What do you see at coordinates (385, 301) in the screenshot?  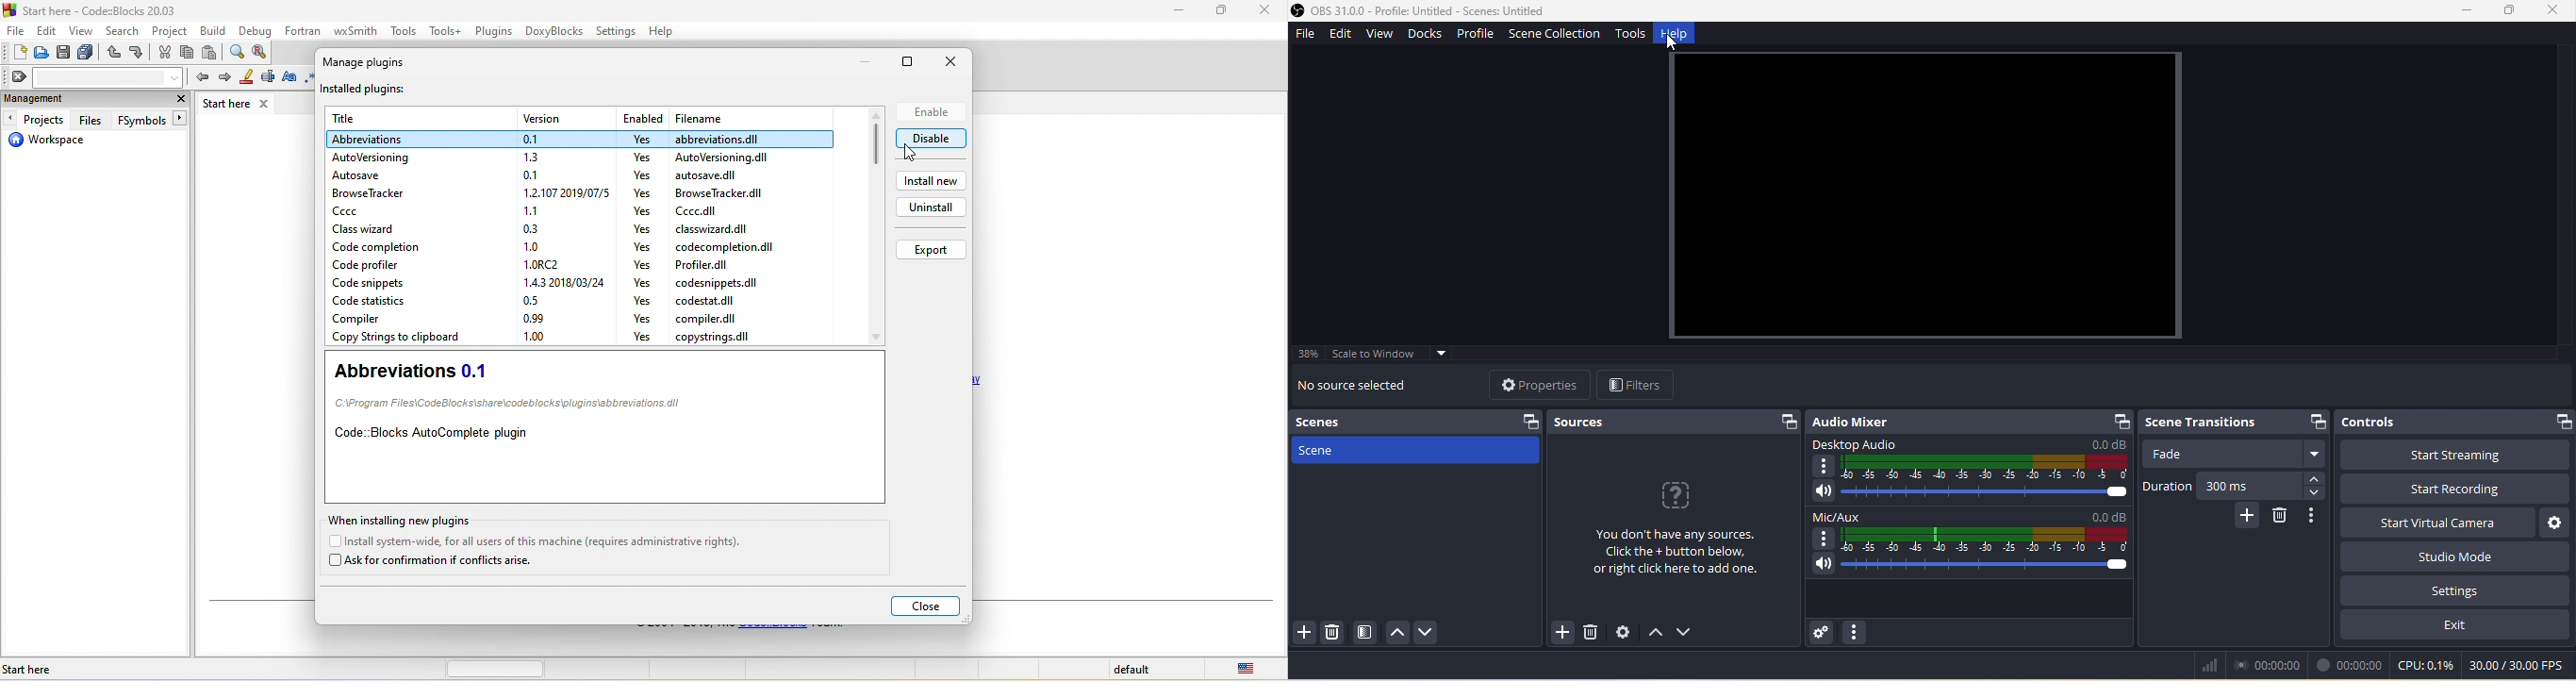 I see `code statistics` at bounding box center [385, 301].